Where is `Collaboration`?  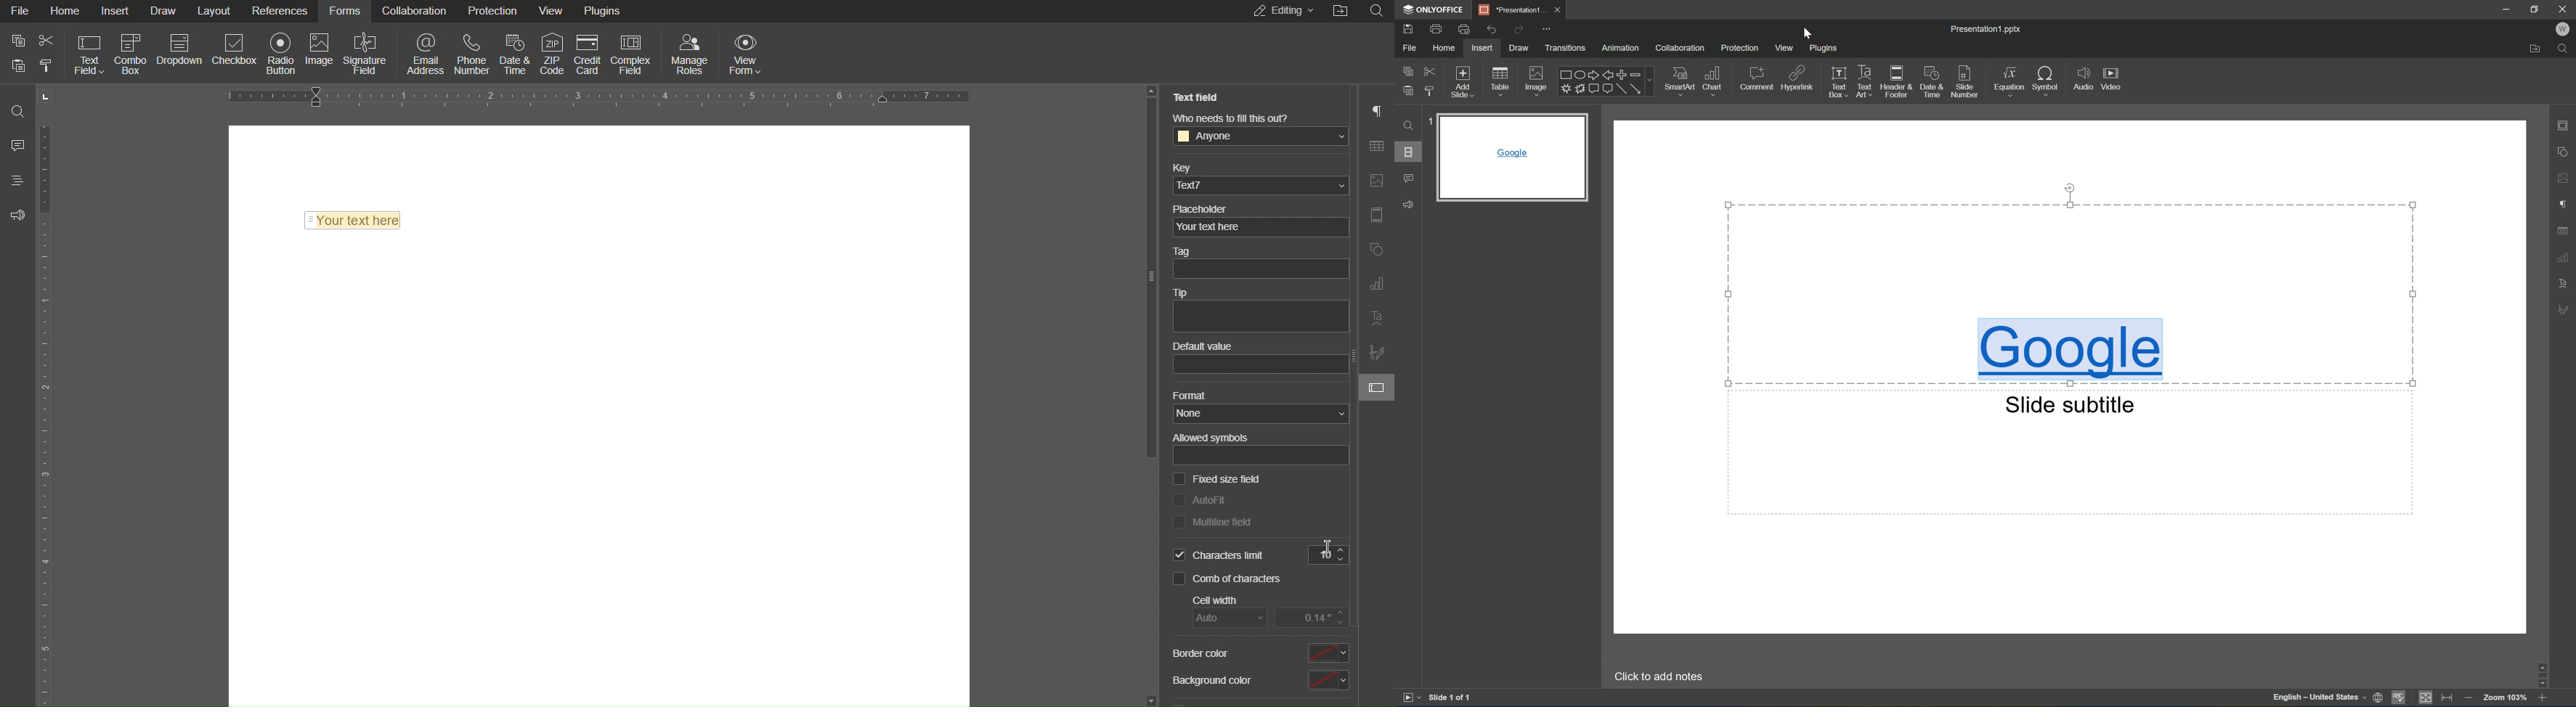 Collaboration is located at coordinates (1679, 48).